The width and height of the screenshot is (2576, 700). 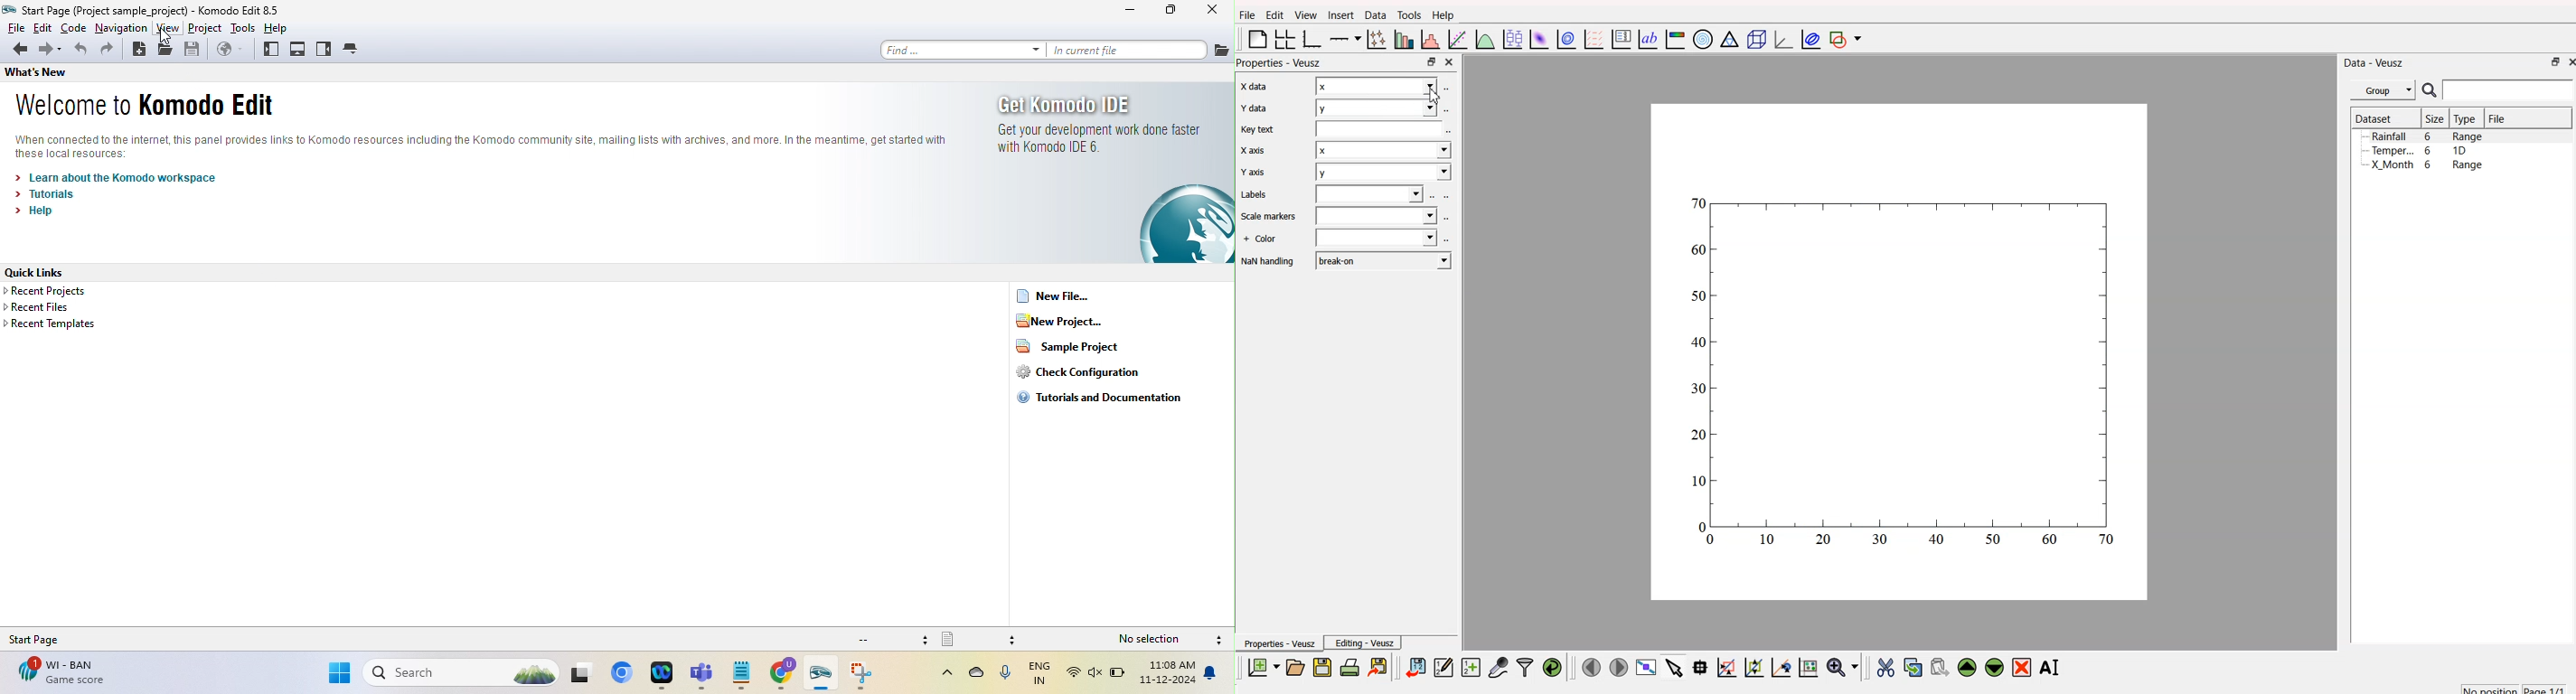 I want to click on cursor, so click(x=169, y=36).